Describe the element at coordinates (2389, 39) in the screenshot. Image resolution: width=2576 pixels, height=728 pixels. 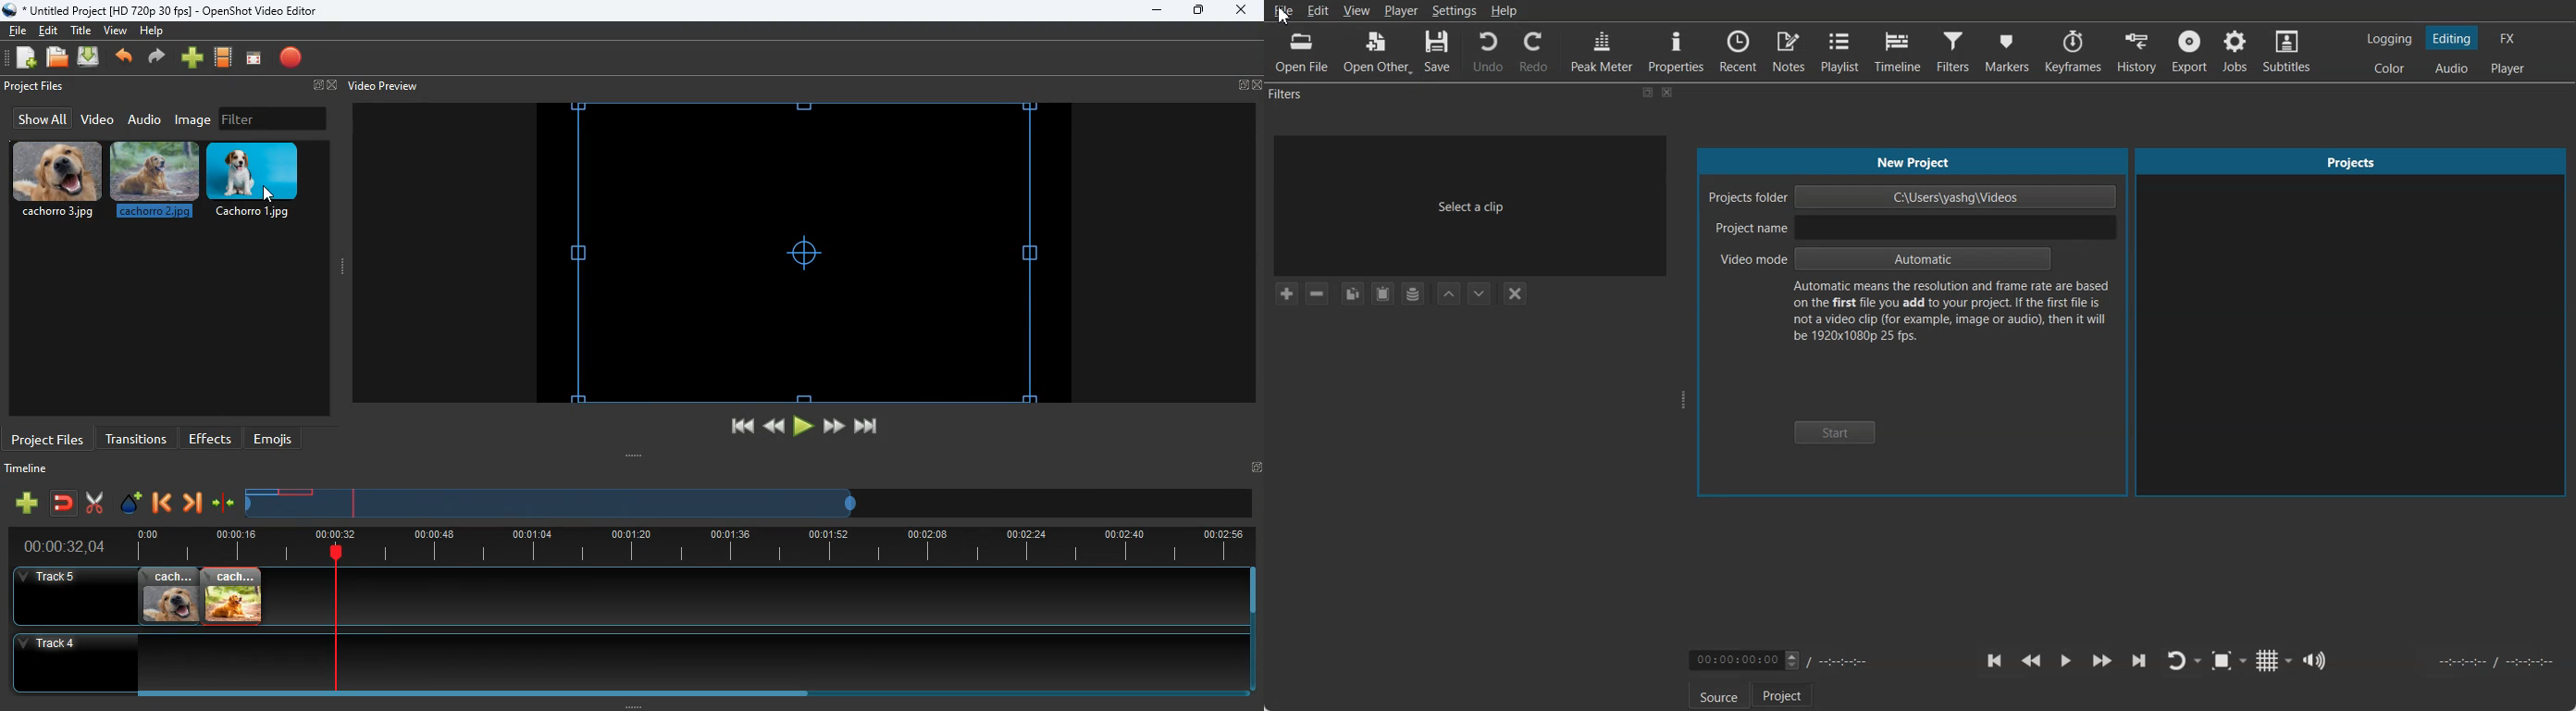
I see `Switching to the logging layout` at that location.